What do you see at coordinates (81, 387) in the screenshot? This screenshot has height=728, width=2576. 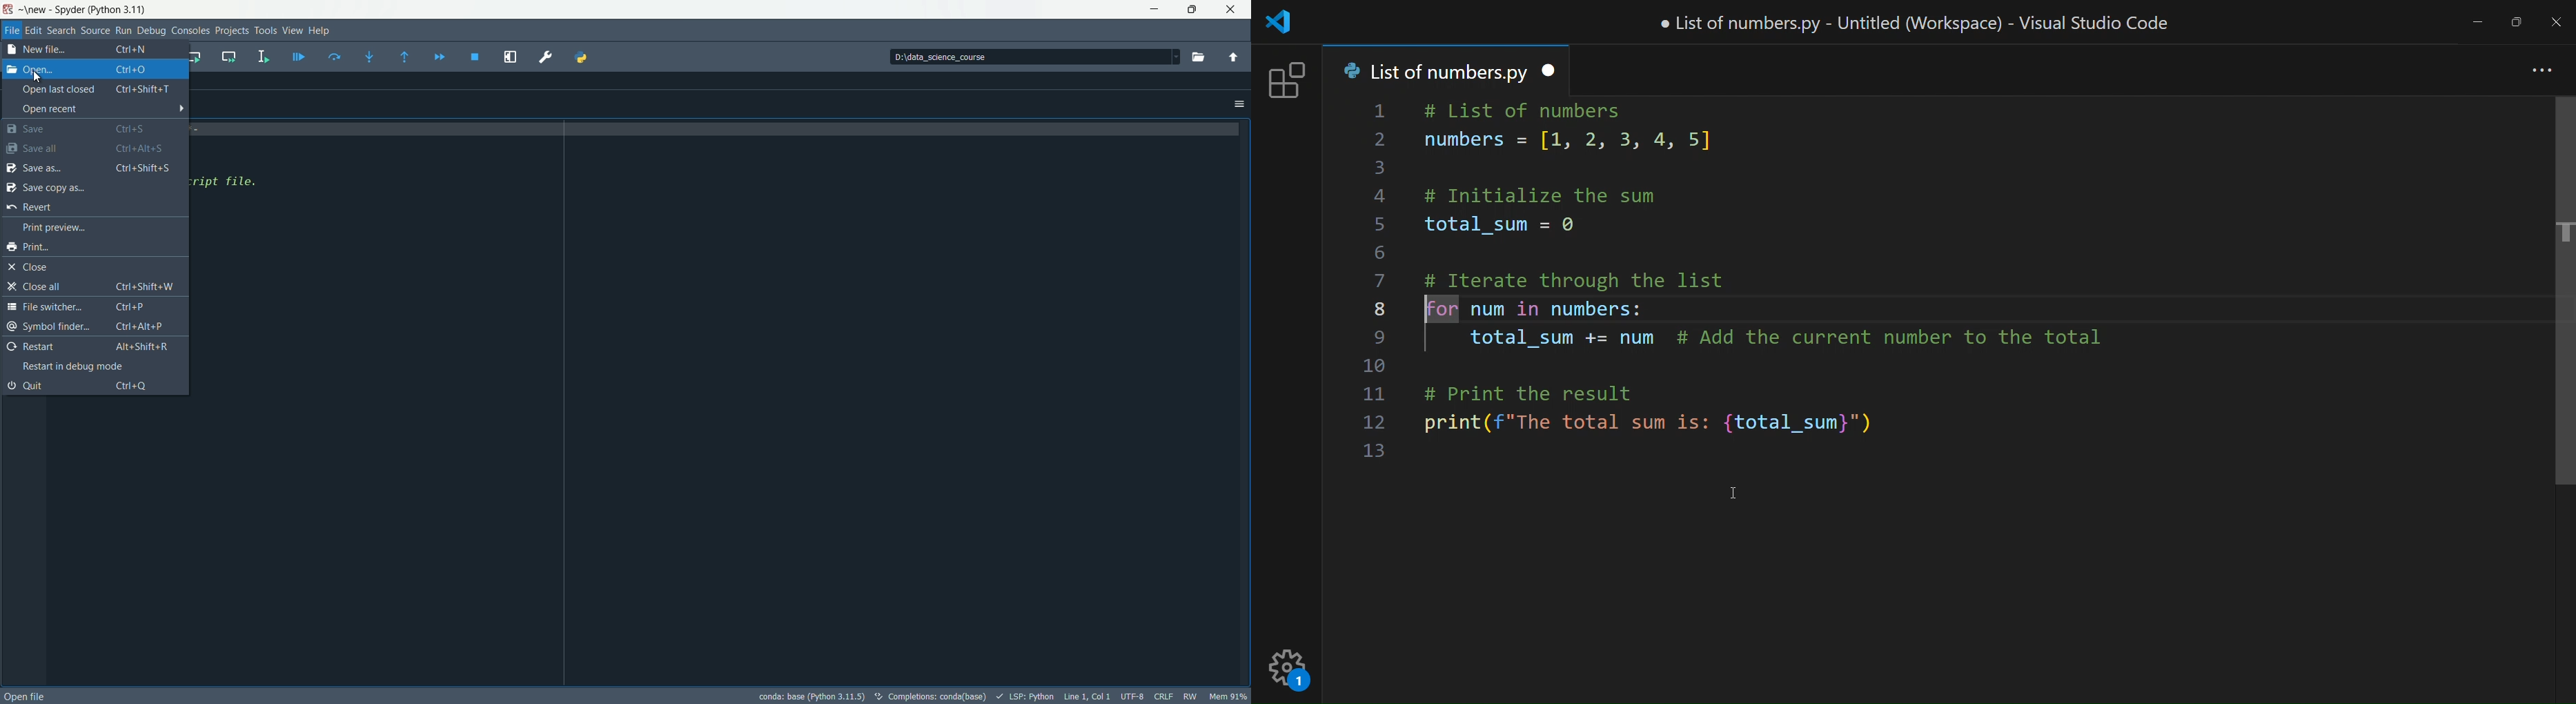 I see `quit` at bounding box center [81, 387].